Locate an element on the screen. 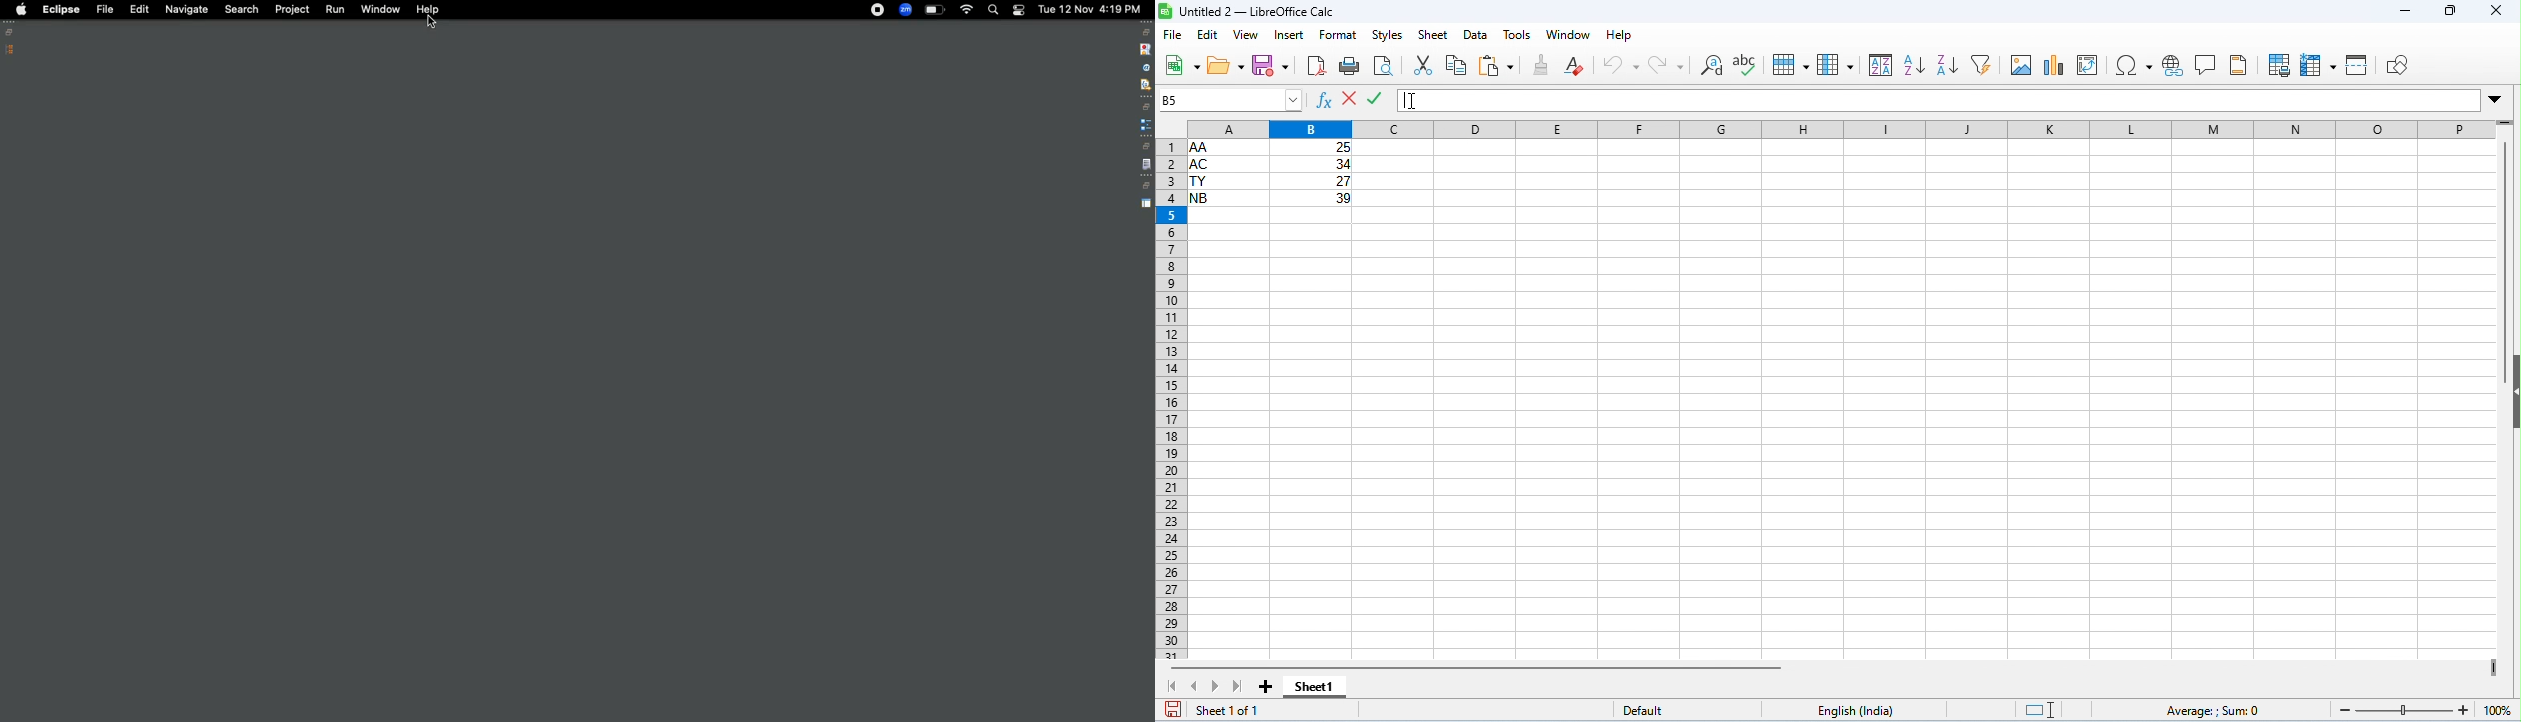  save is located at coordinates (1273, 65).